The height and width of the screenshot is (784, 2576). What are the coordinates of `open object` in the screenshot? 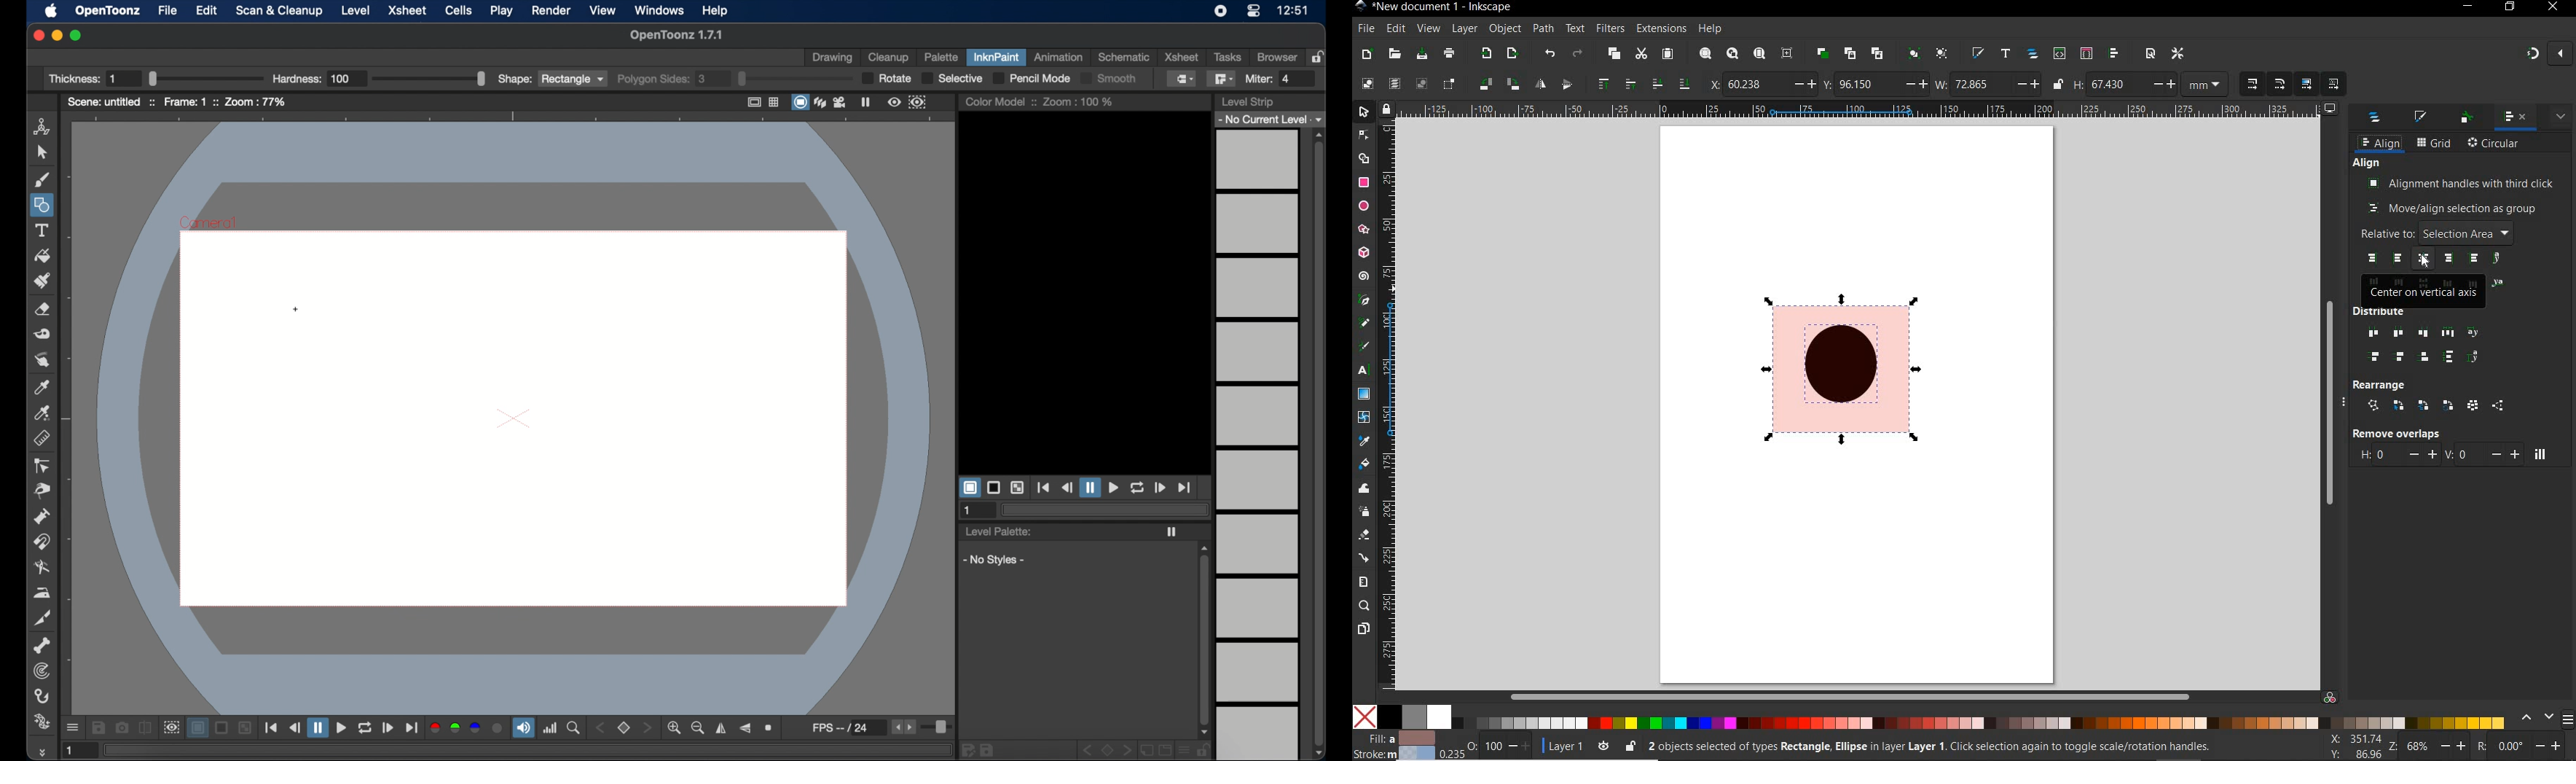 It's located at (2033, 55).